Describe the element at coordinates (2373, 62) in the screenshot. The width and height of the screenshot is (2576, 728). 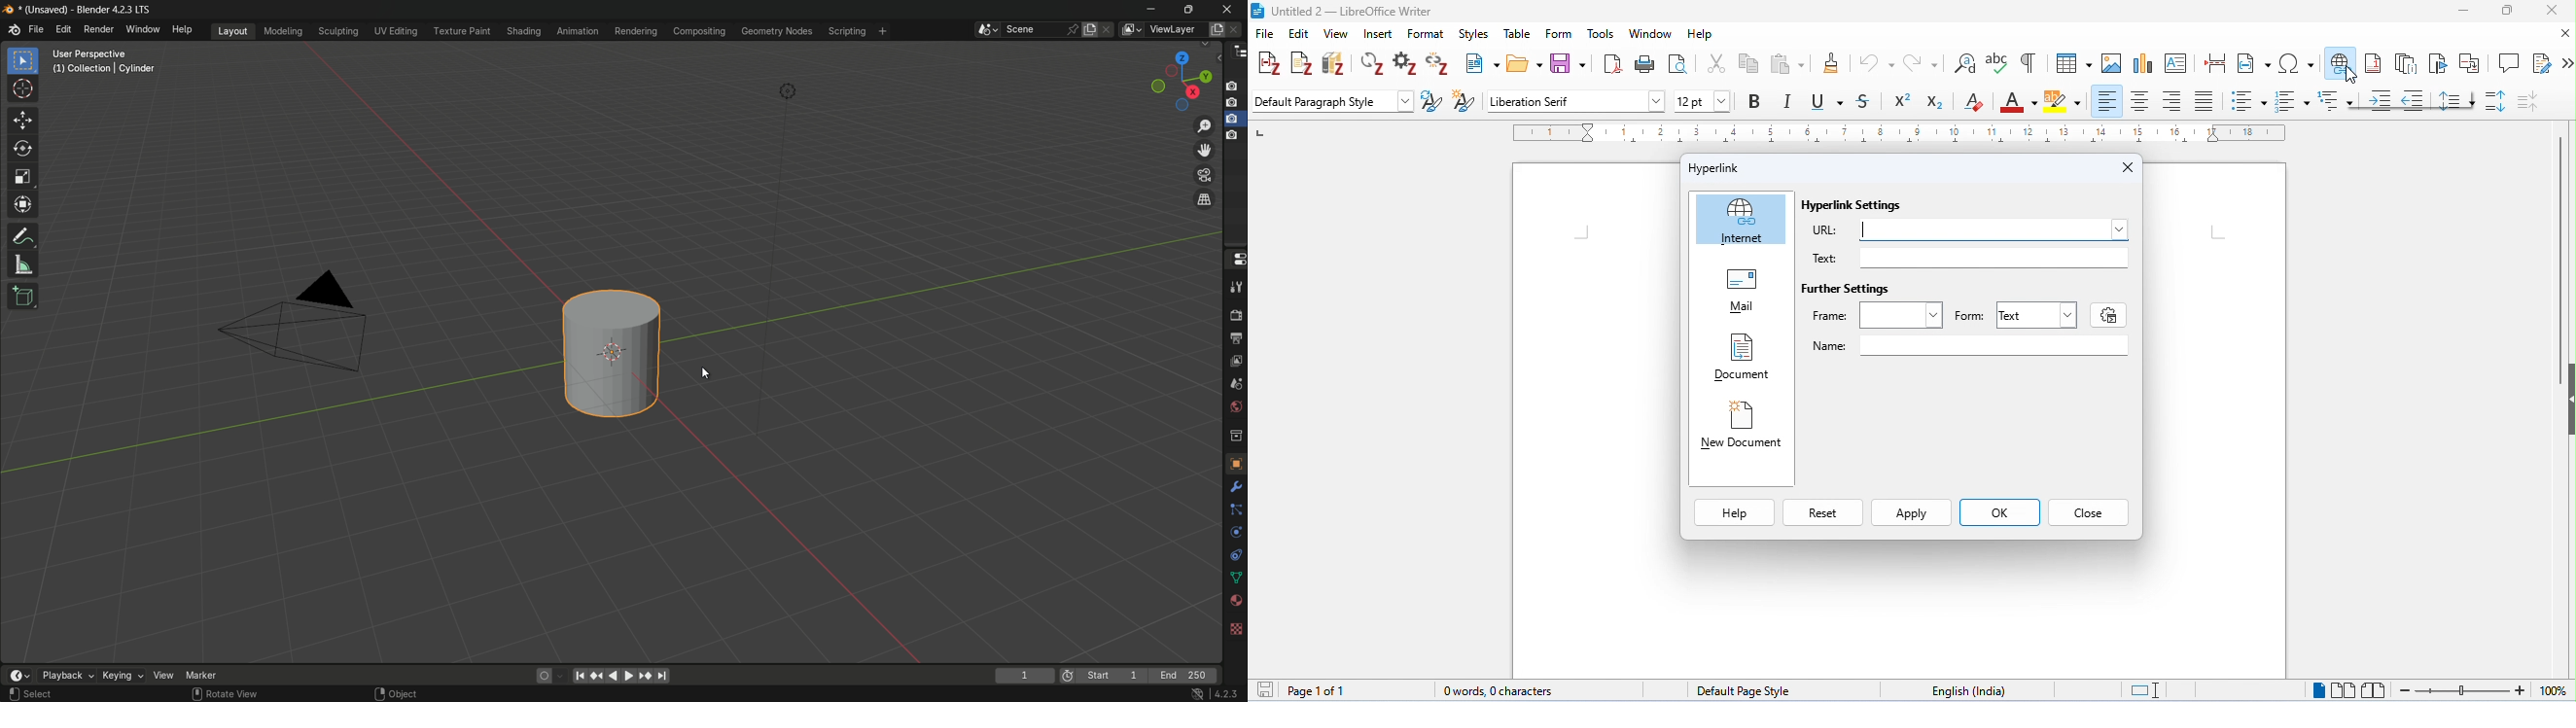
I see `insert footnote` at that location.